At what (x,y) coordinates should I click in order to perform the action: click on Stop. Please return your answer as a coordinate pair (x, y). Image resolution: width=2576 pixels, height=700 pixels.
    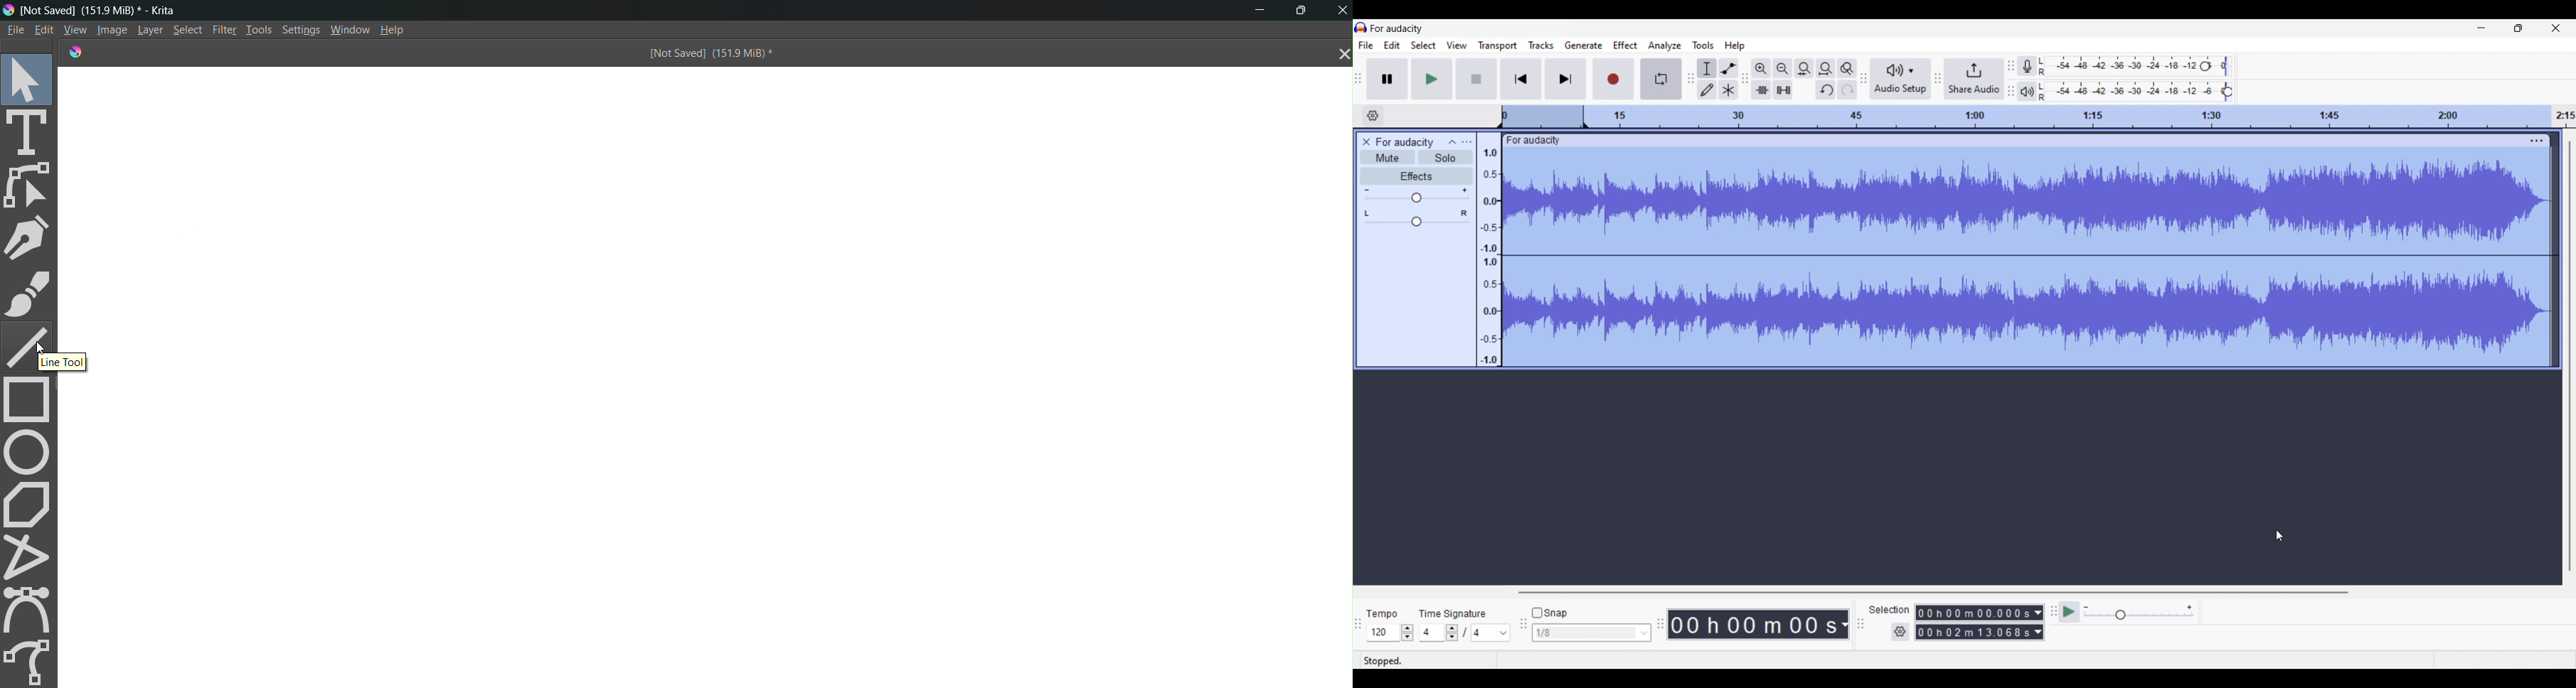
    Looking at the image, I should click on (1476, 78).